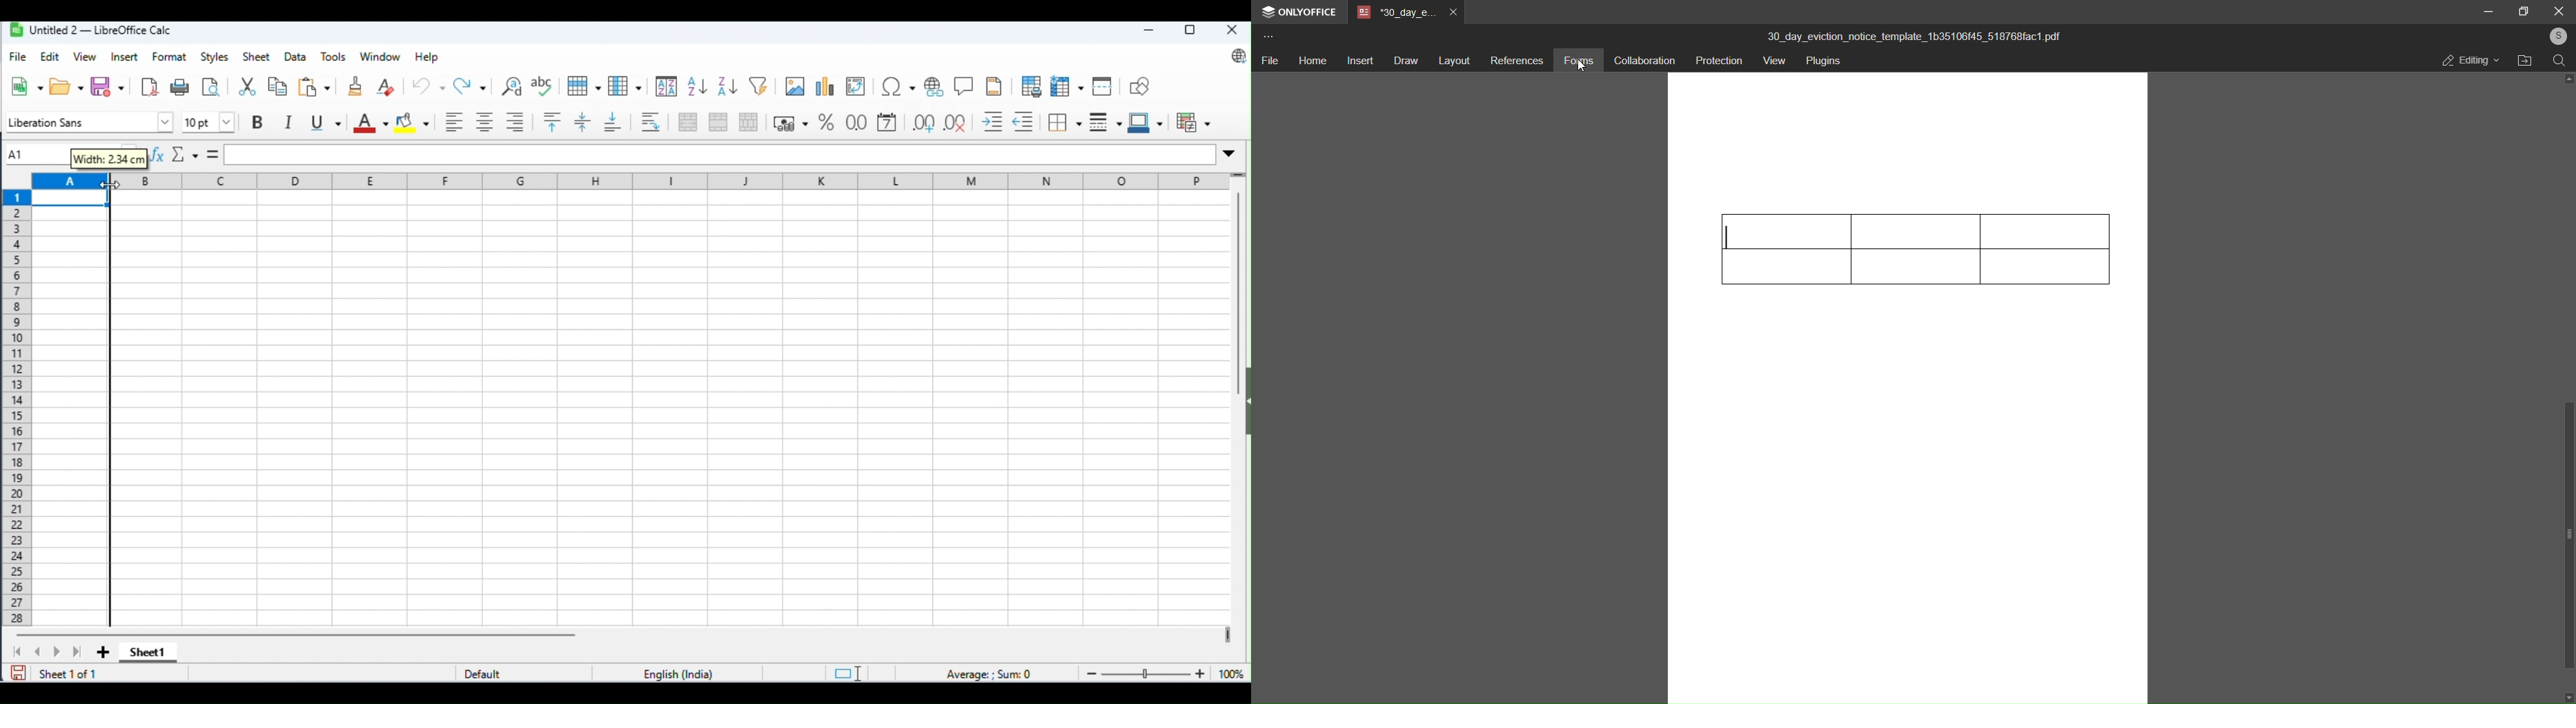  Describe the element at coordinates (1913, 254) in the screenshot. I see `table` at that location.